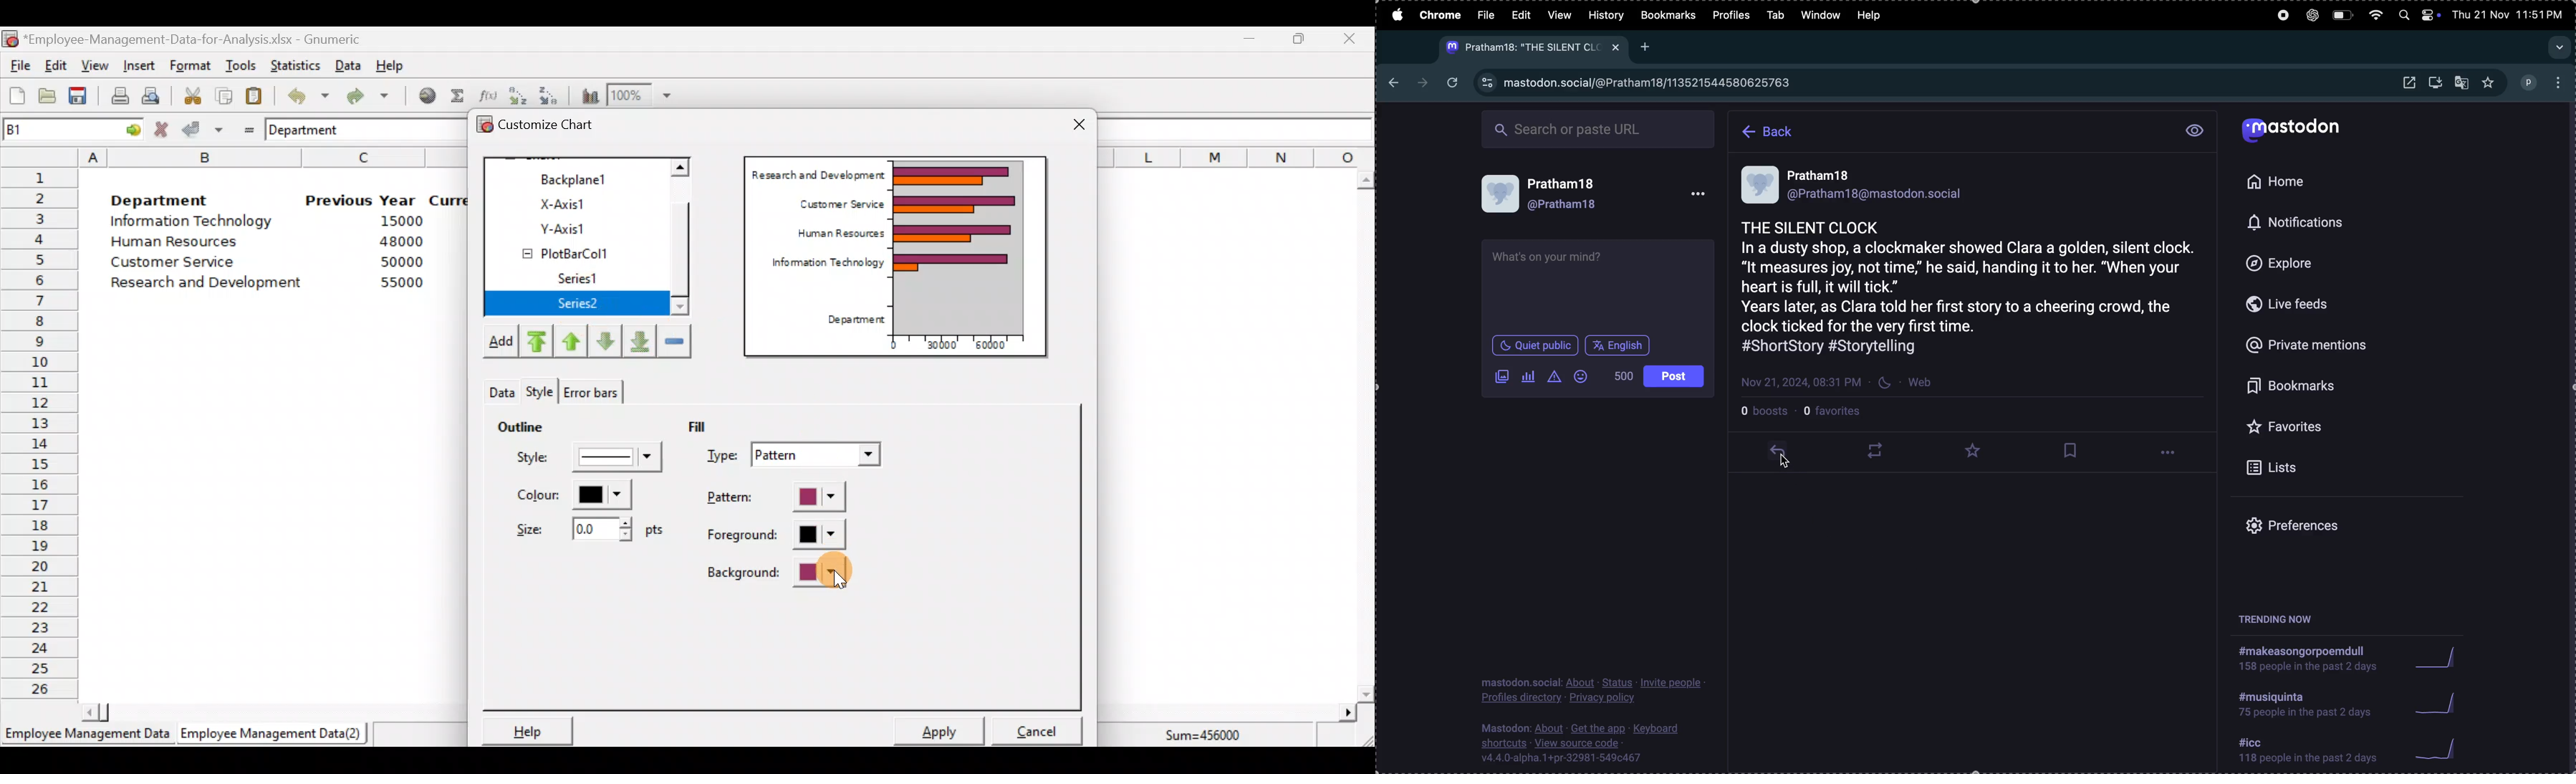  Describe the element at coordinates (708, 425) in the screenshot. I see `Fill` at that location.